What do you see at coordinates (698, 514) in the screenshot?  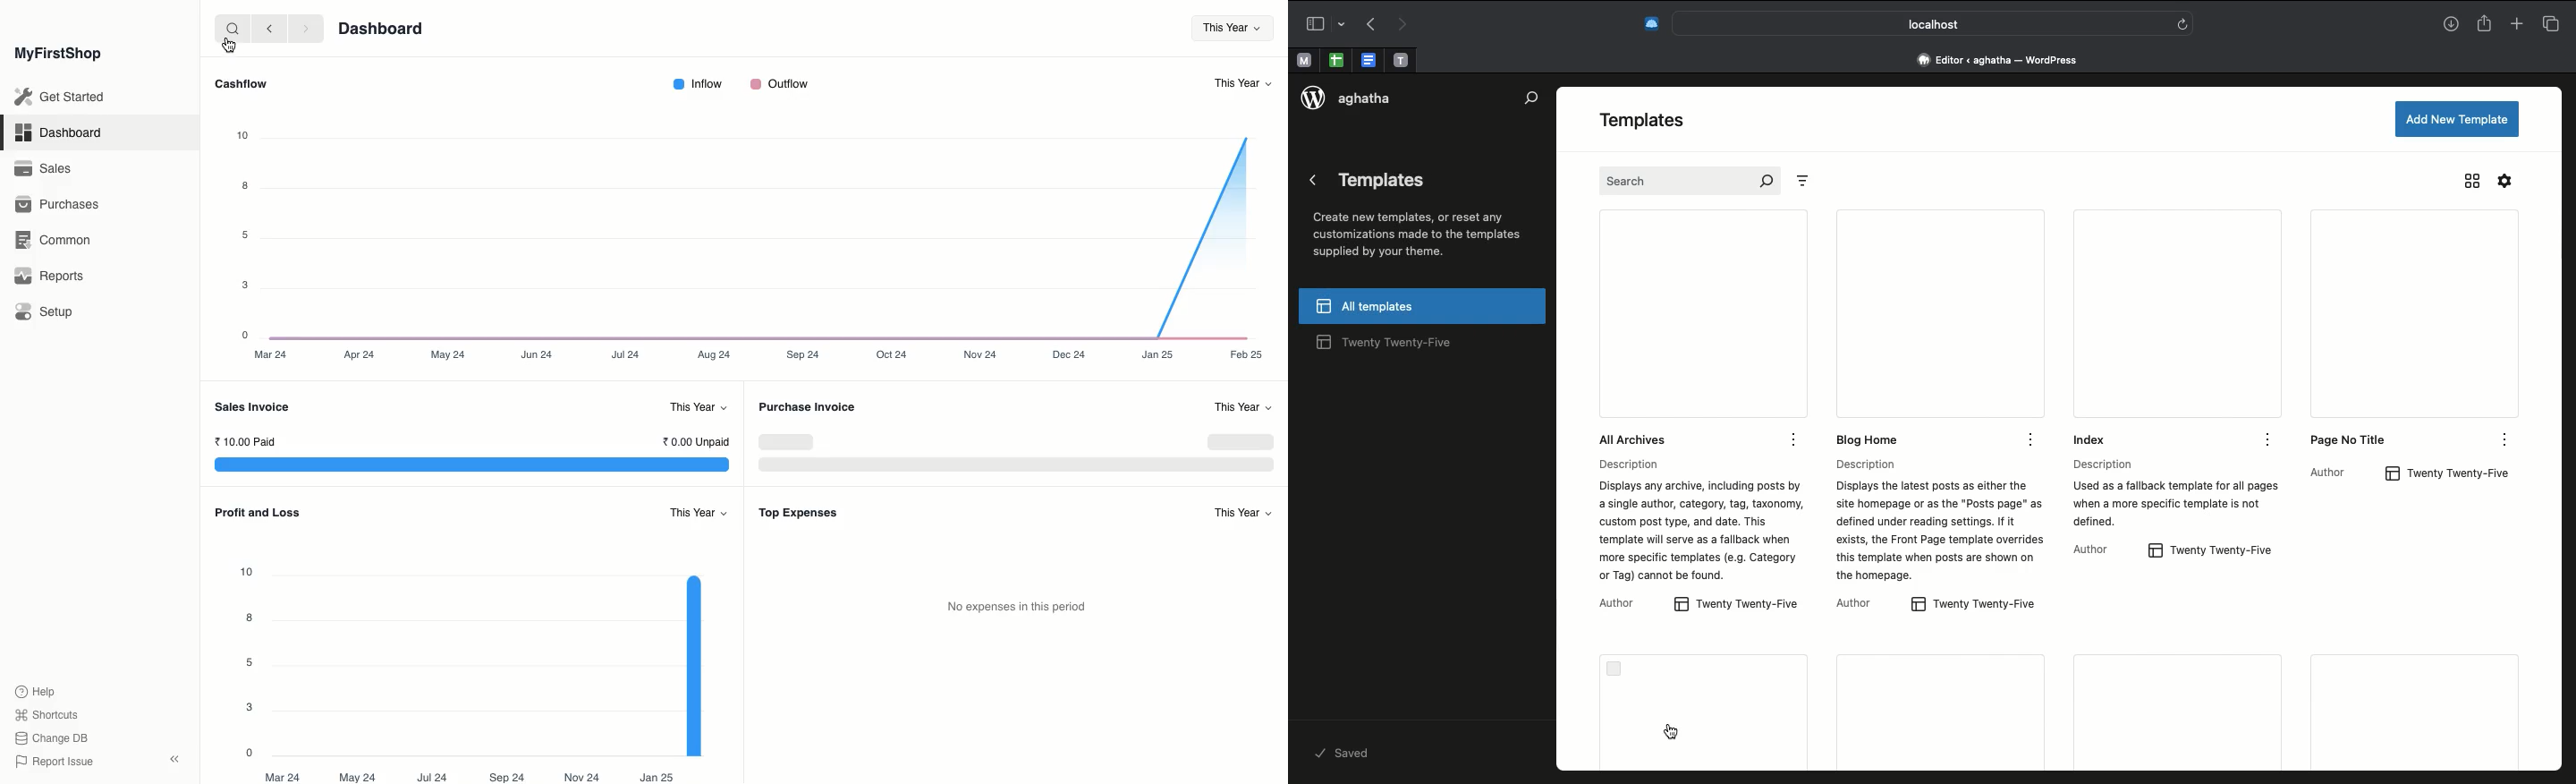 I see `This Year` at bounding box center [698, 514].